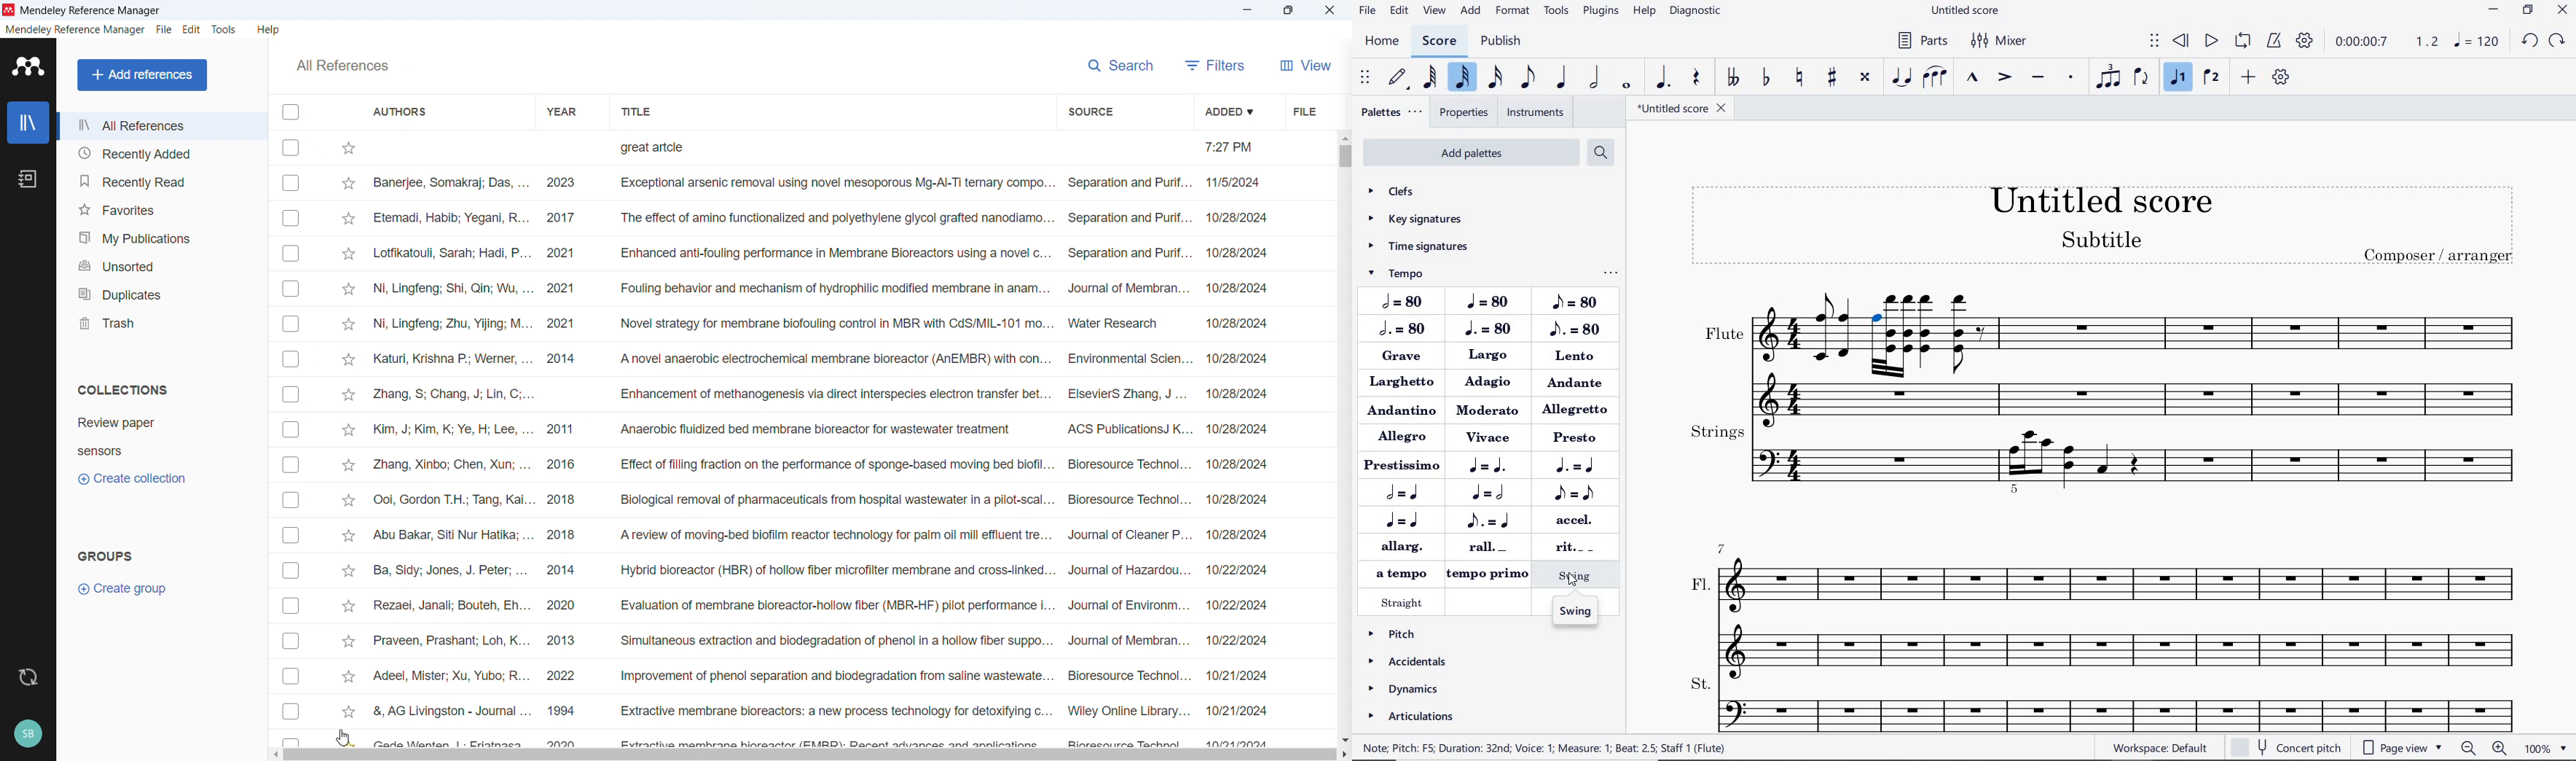 This screenshot has width=2576, height=784. I want to click on MIXER, so click(2004, 43).